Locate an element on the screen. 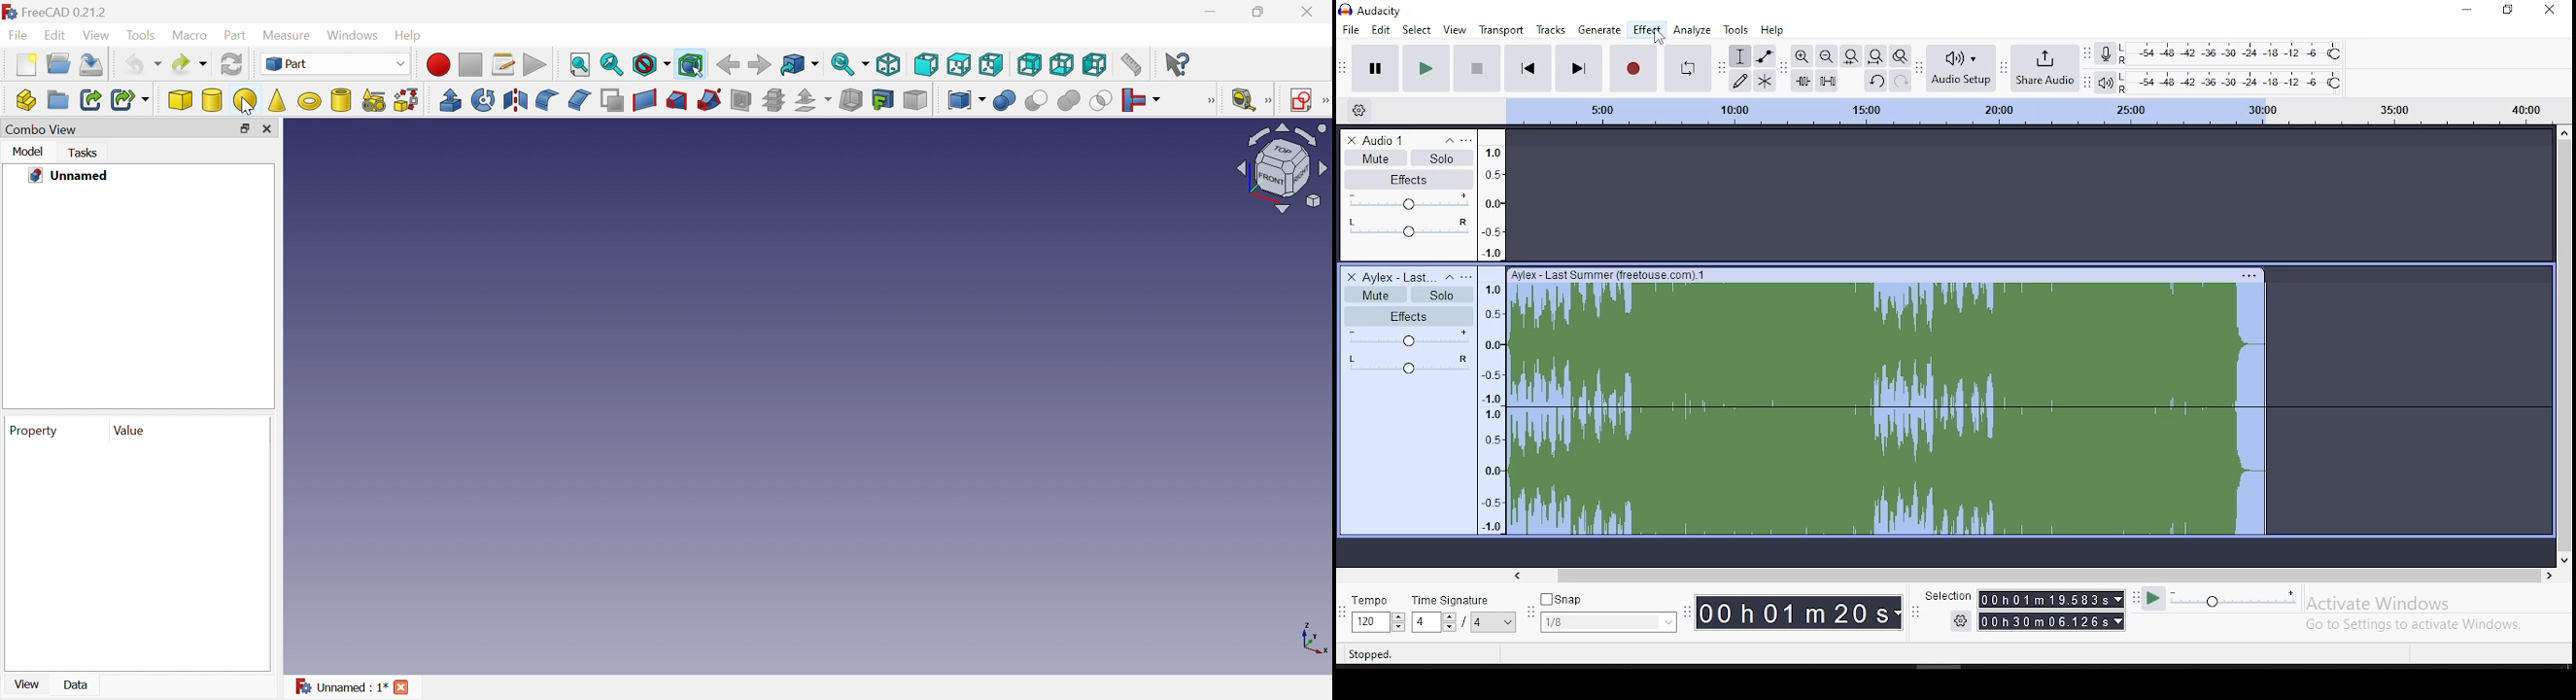 This screenshot has width=2576, height=700. Part is located at coordinates (237, 36).